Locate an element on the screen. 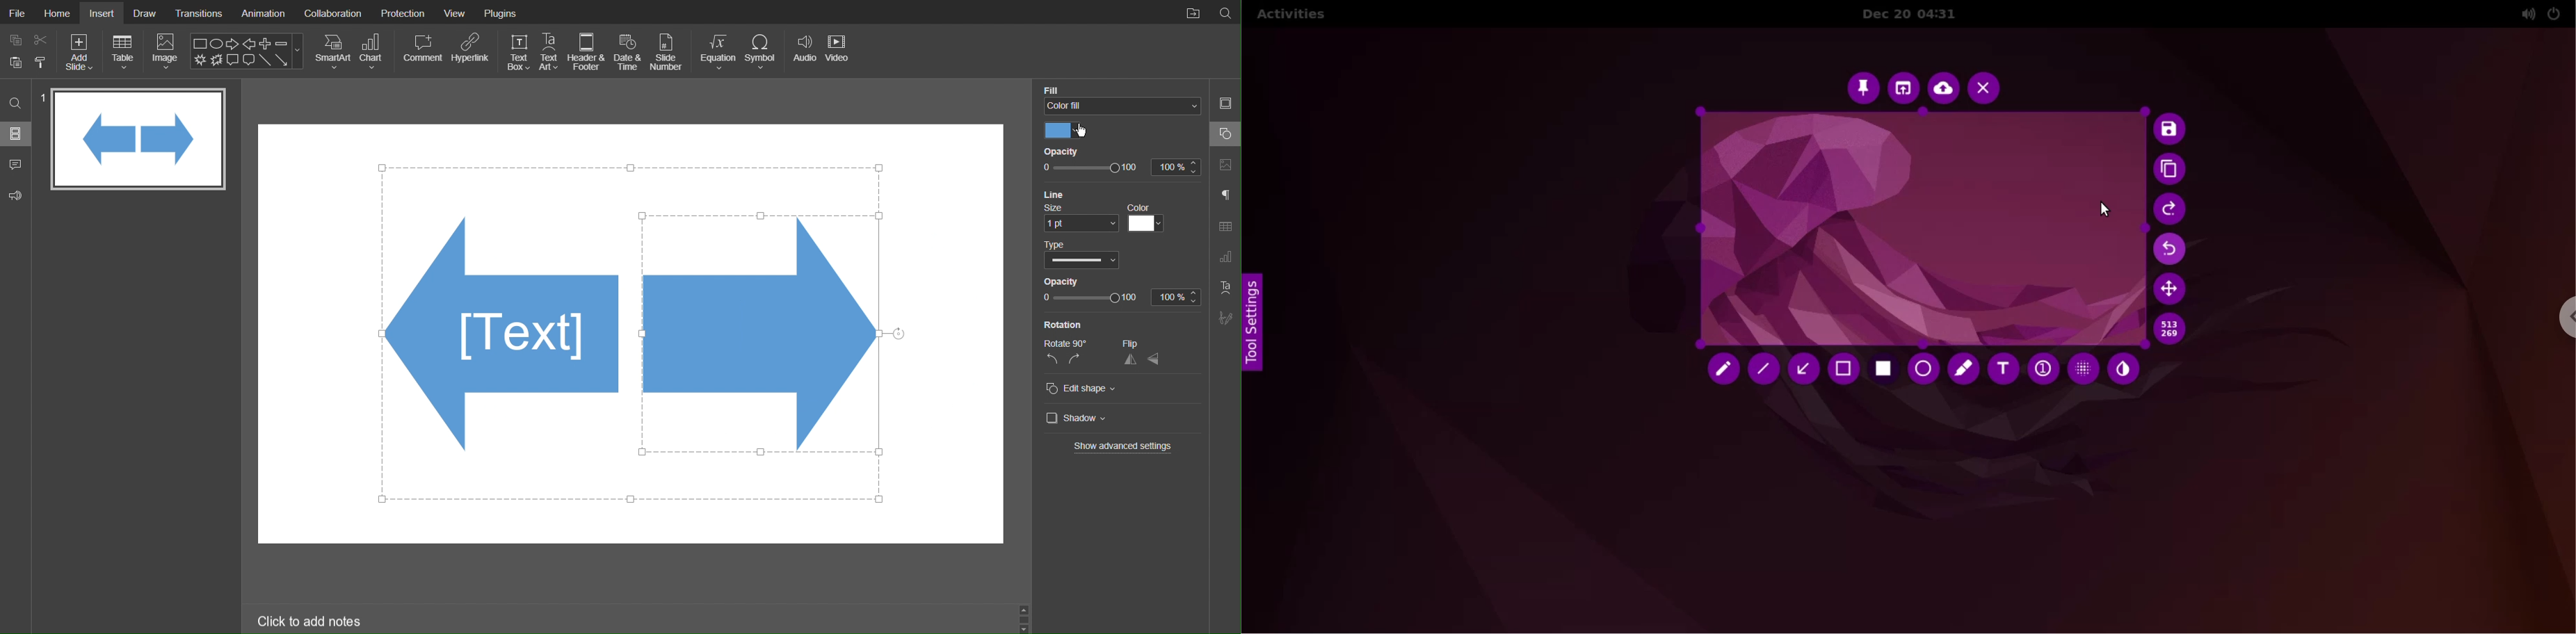 Image resolution: width=2576 pixels, height=644 pixels. Search is located at coordinates (1226, 12).